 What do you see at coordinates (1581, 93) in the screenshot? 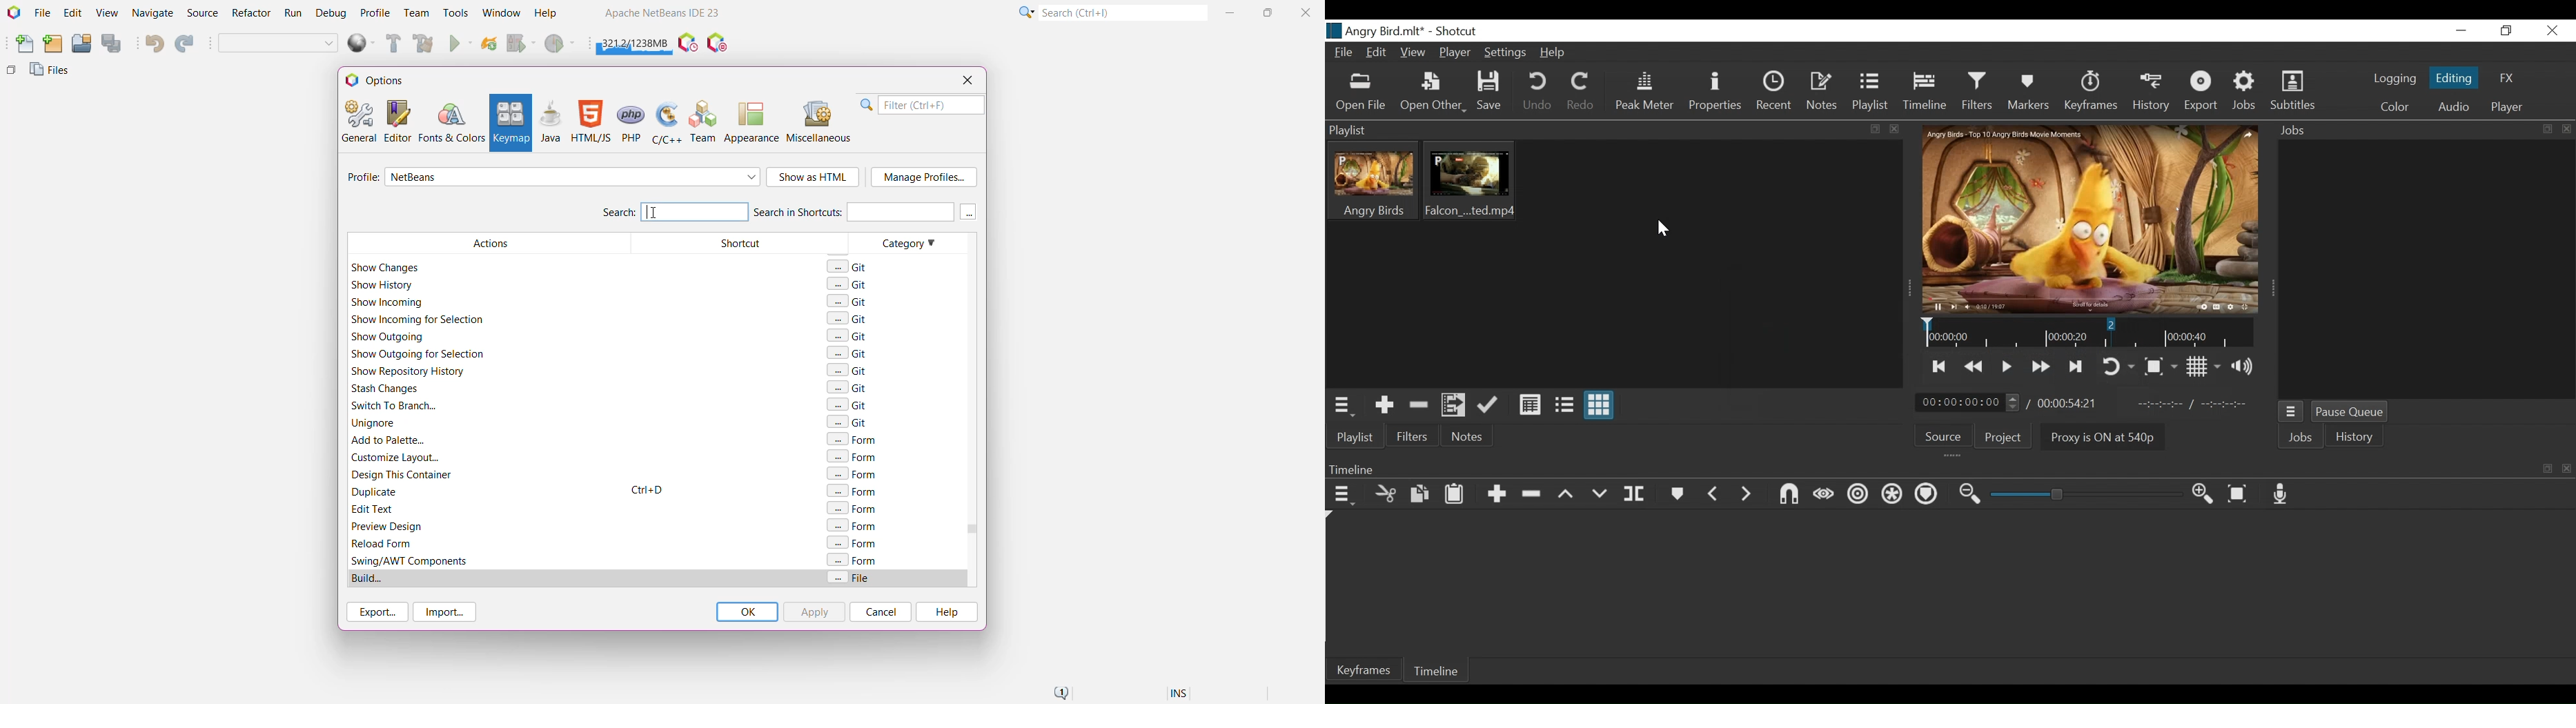
I see `Redo` at bounding box center [1581, 93].